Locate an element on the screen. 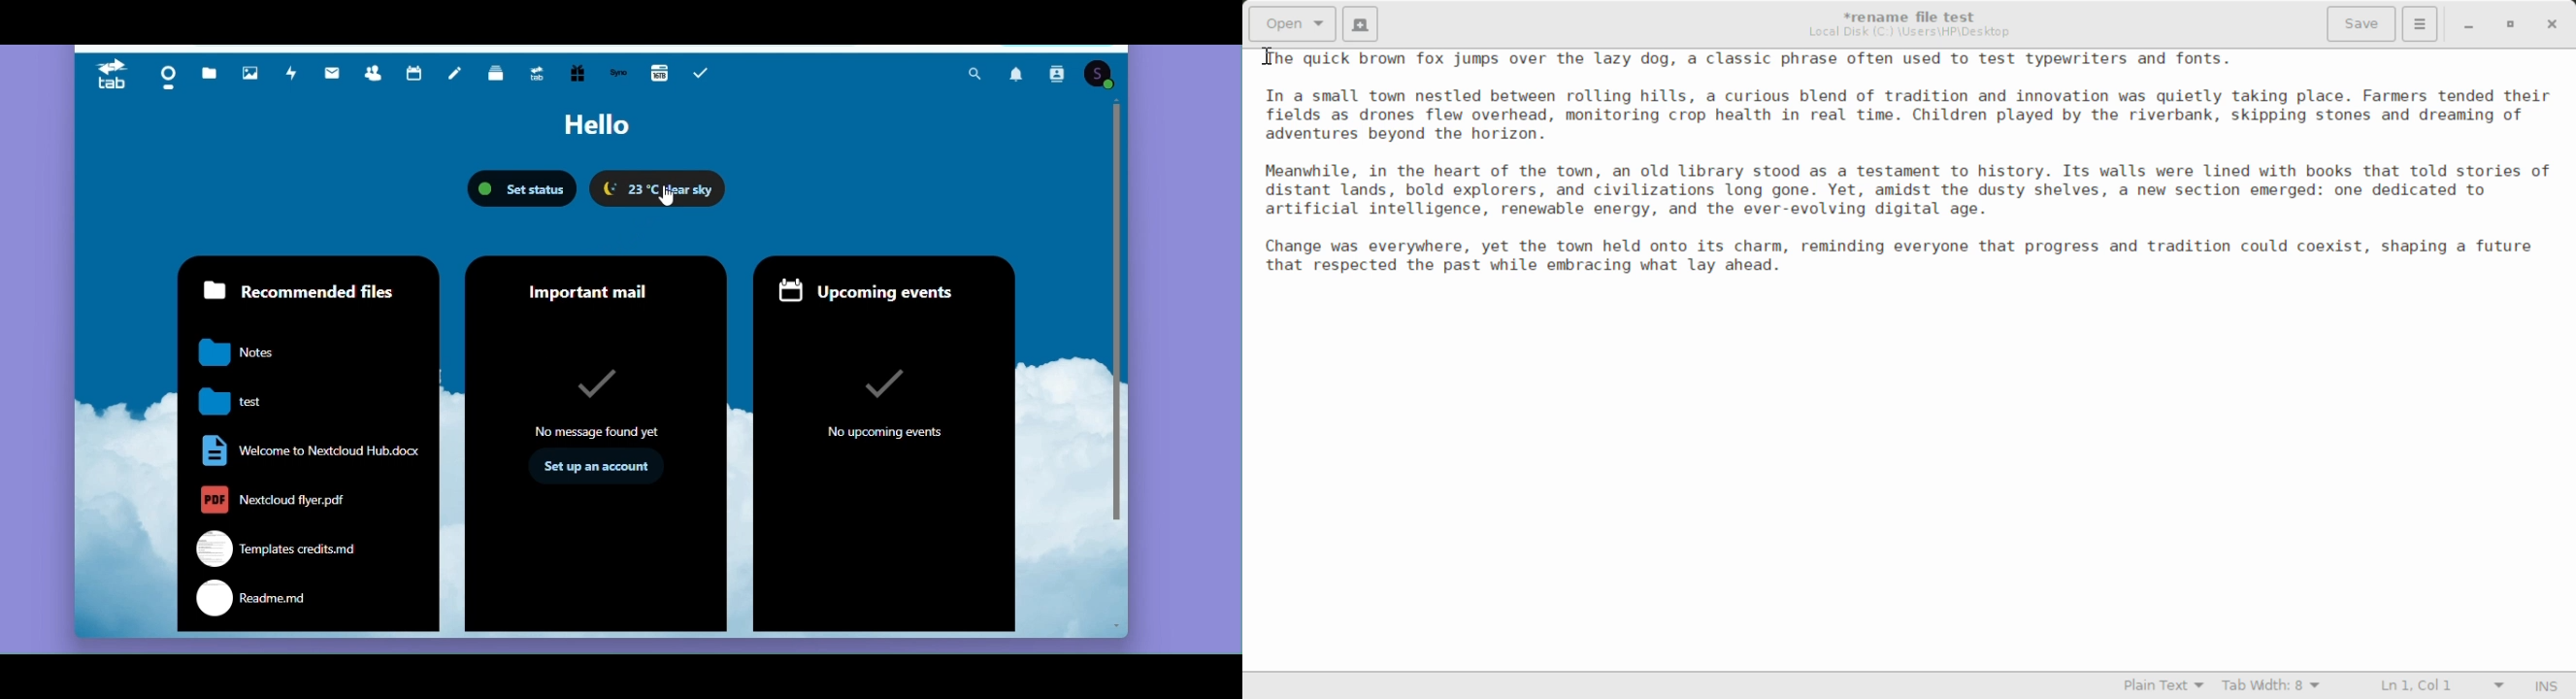  Files is located at coordinates (211, 77).